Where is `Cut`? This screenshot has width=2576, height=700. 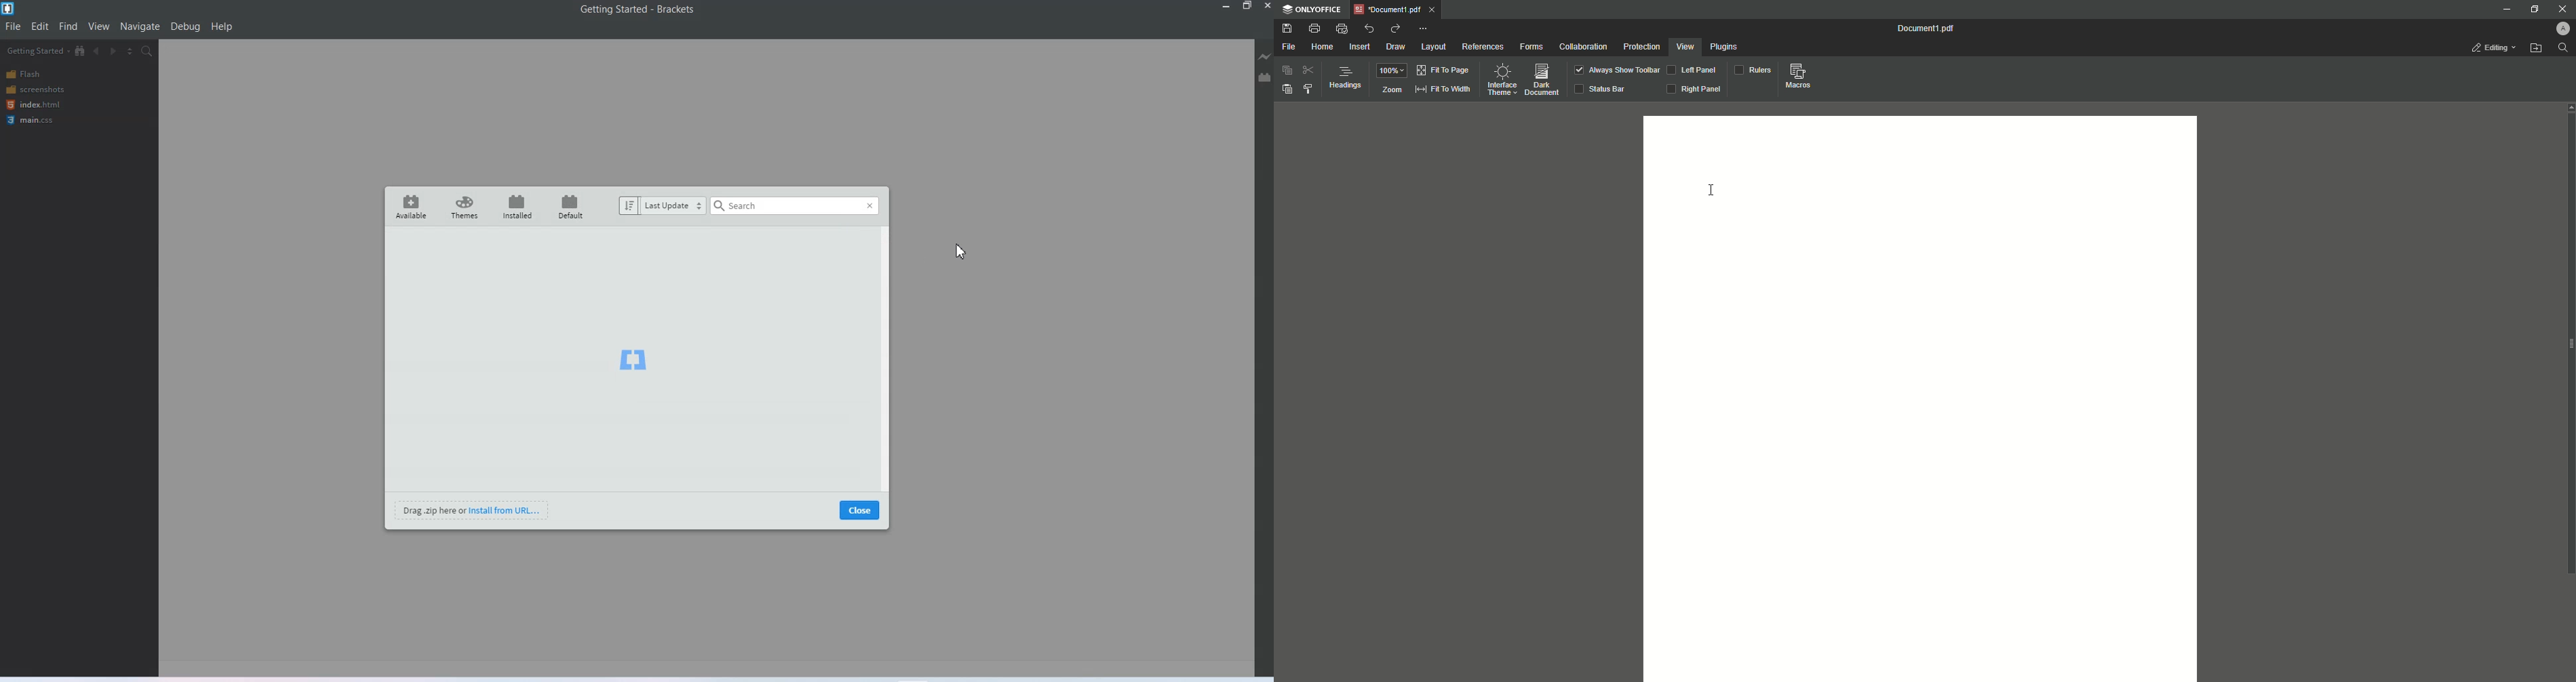 Cut is located at coordinates (1308, 71).